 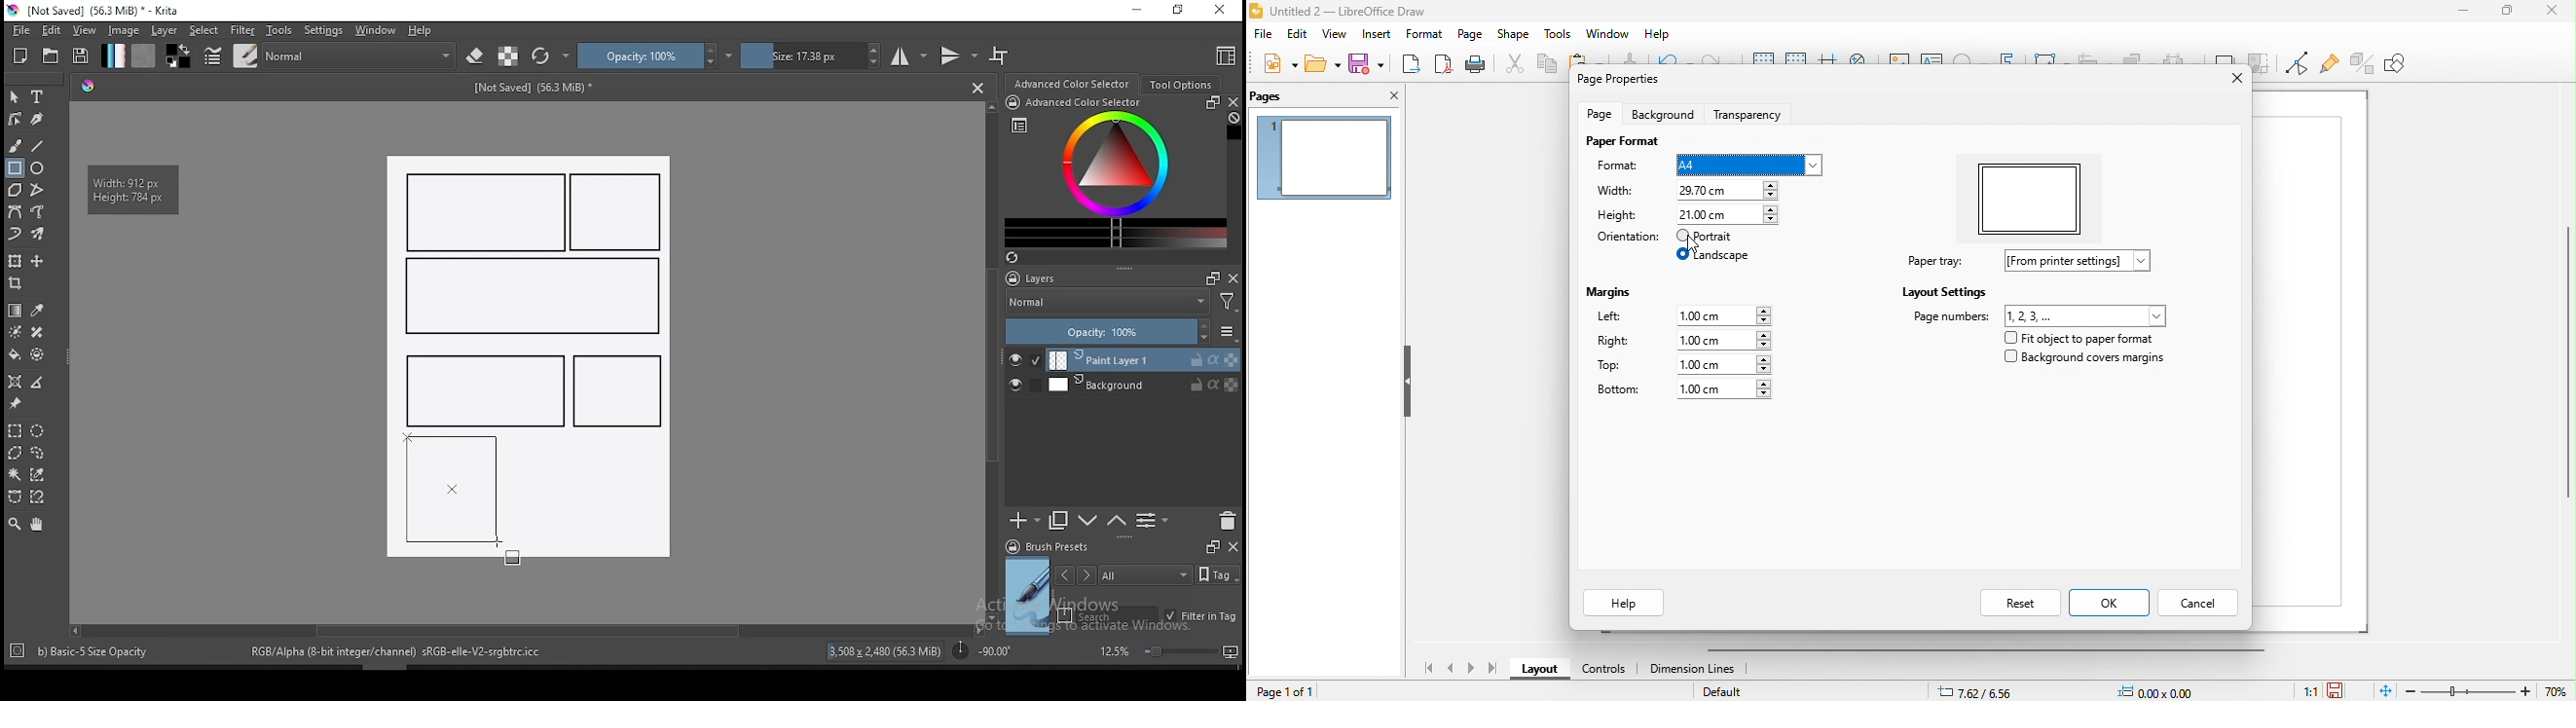 What do you see at coordinates (1117, 521) in the screenshot?
I see `move layer one step down` at bounding box center [1117, 521].